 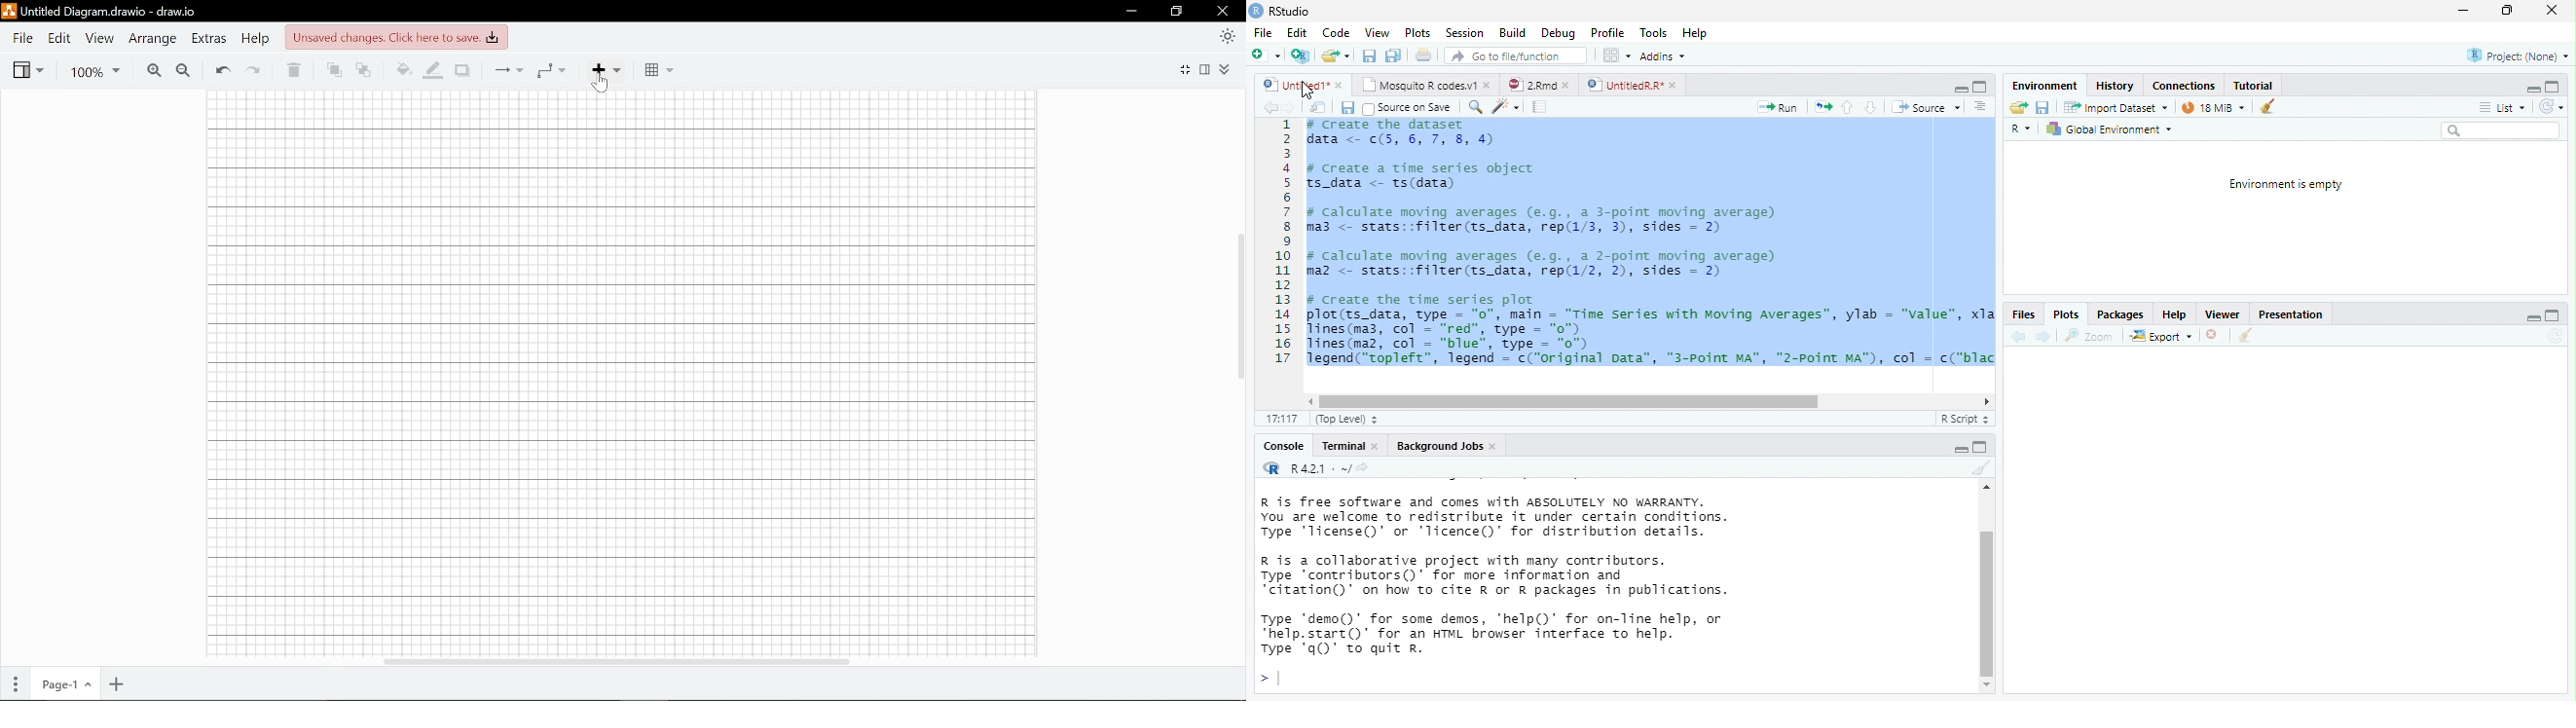 What do you see at coordinates (2120, 314) in the screenshot?
I see `Packages` at bounding box center [2120, 314].